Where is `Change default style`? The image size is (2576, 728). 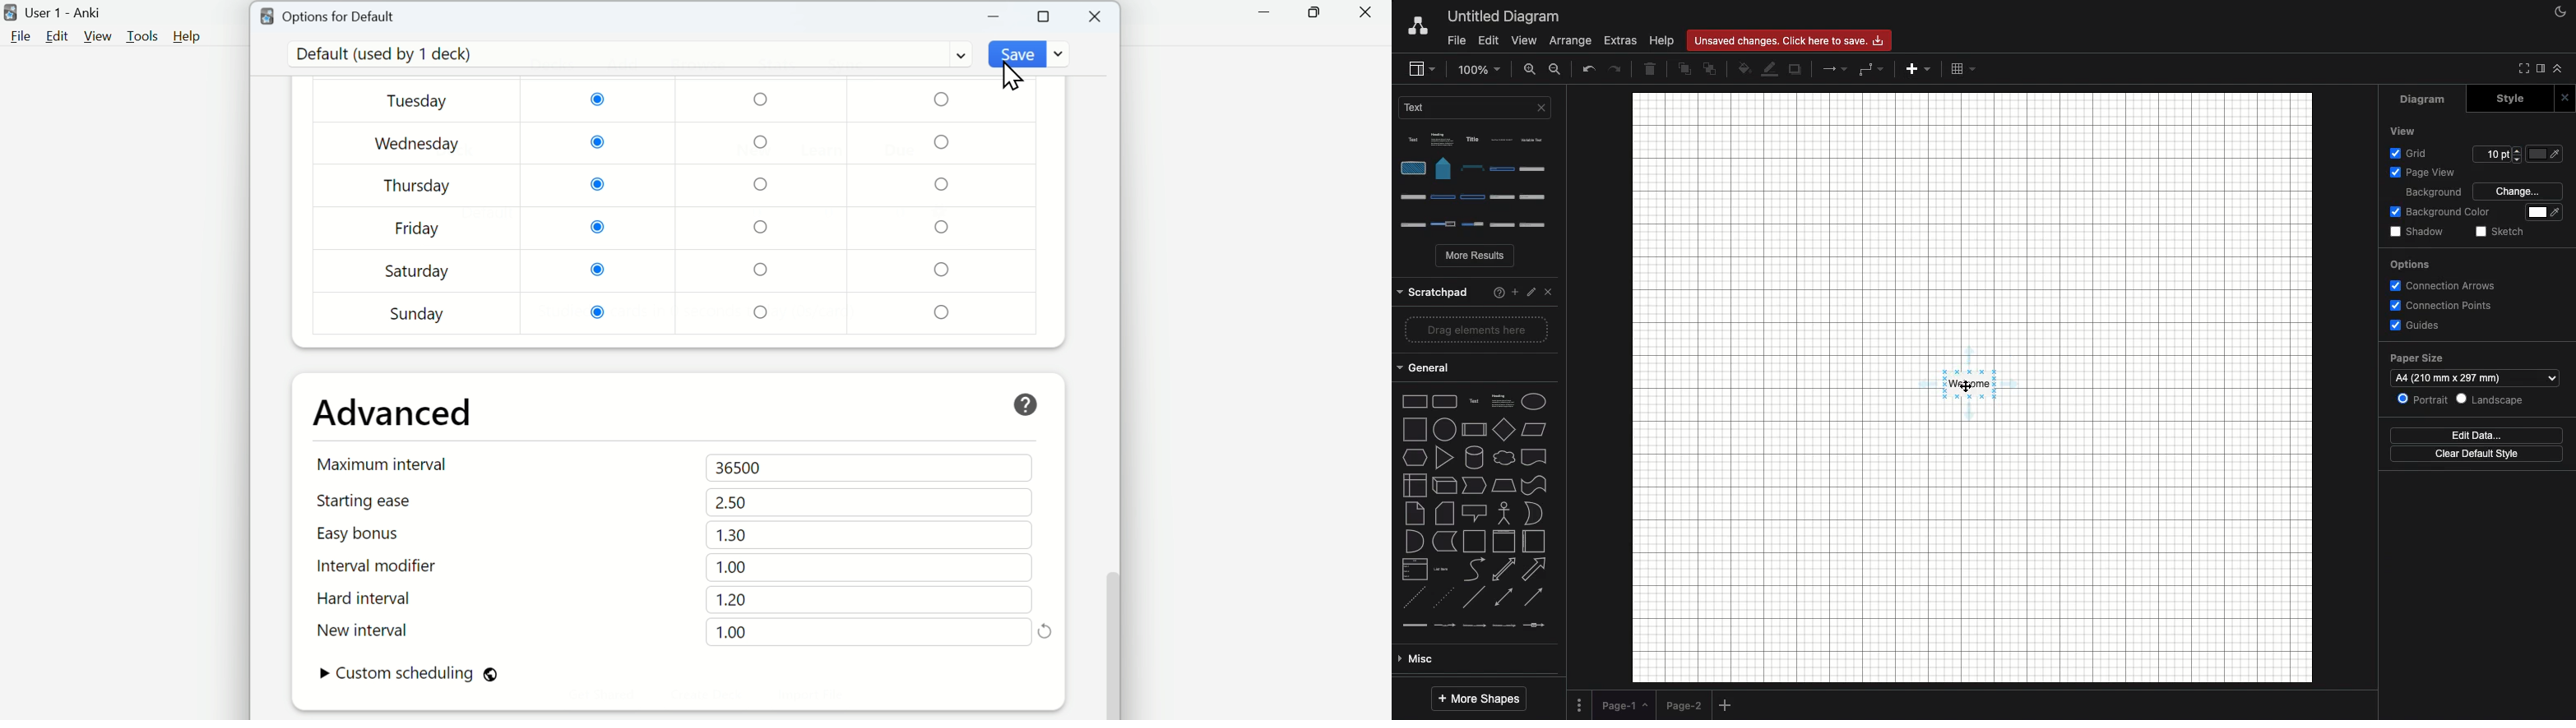 Change default style is located at coordinates (2481, 455).